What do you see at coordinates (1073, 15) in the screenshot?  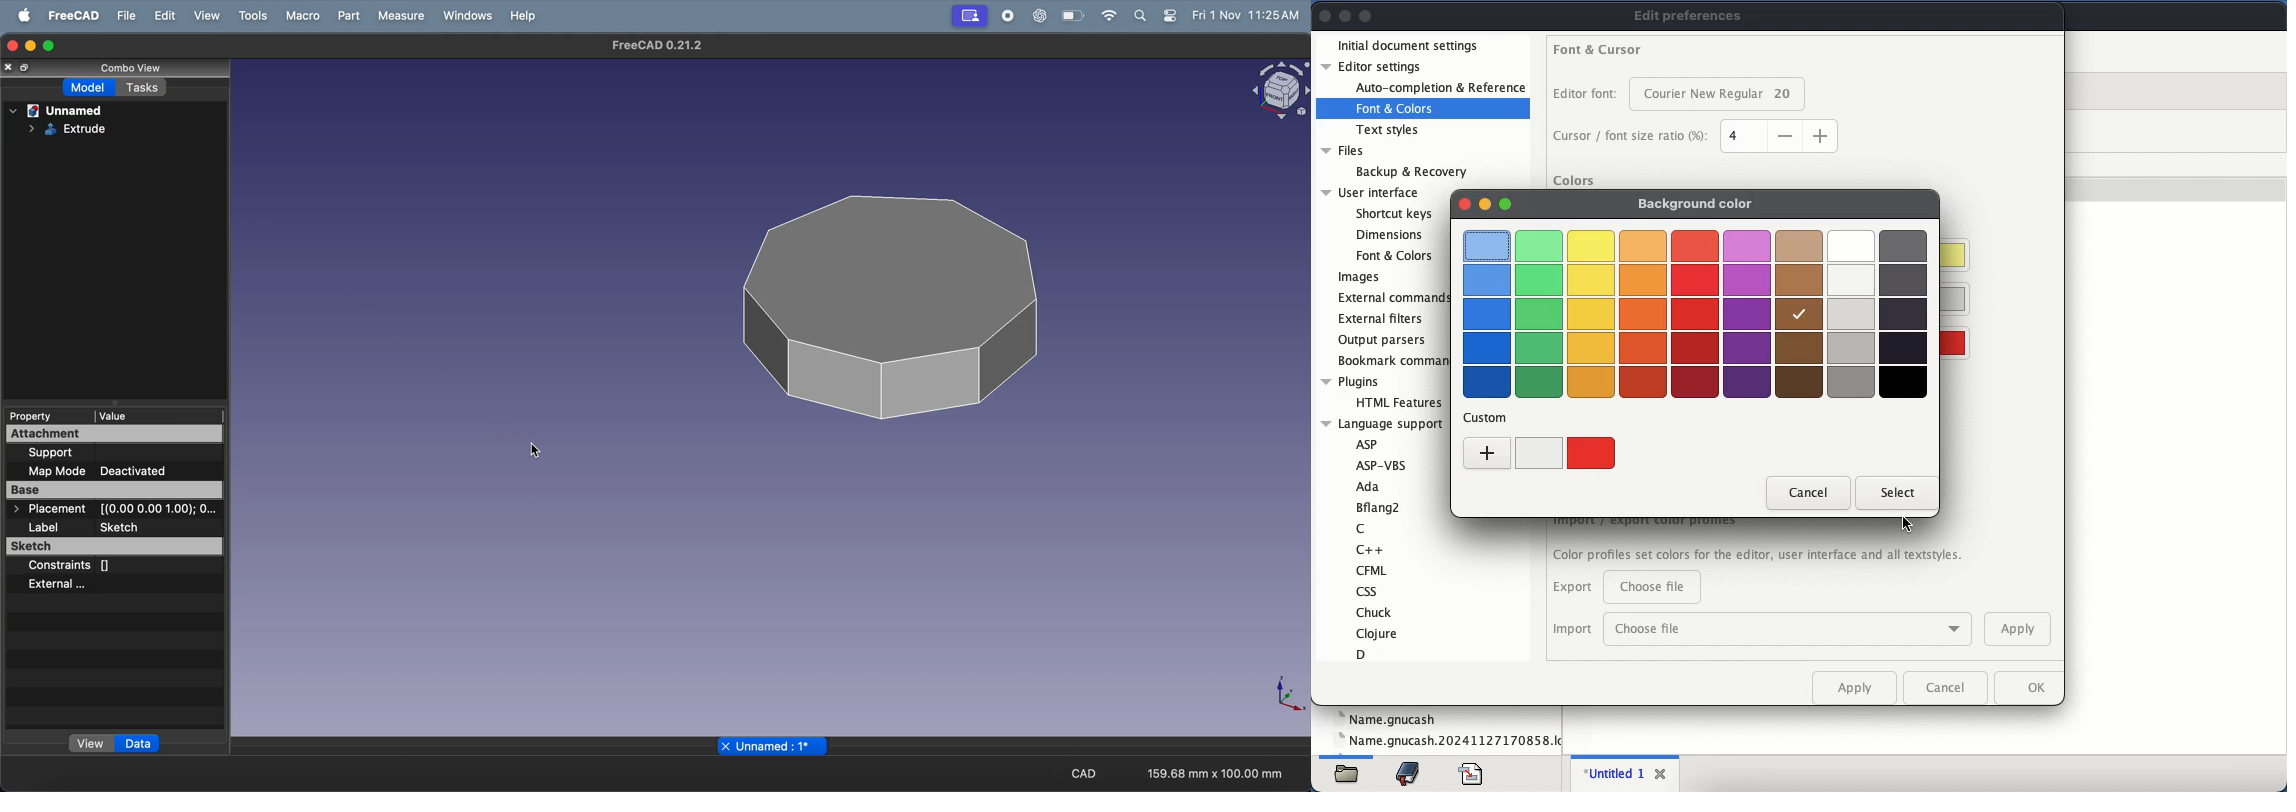 I see `battery` at bounding box center [1073, 15].